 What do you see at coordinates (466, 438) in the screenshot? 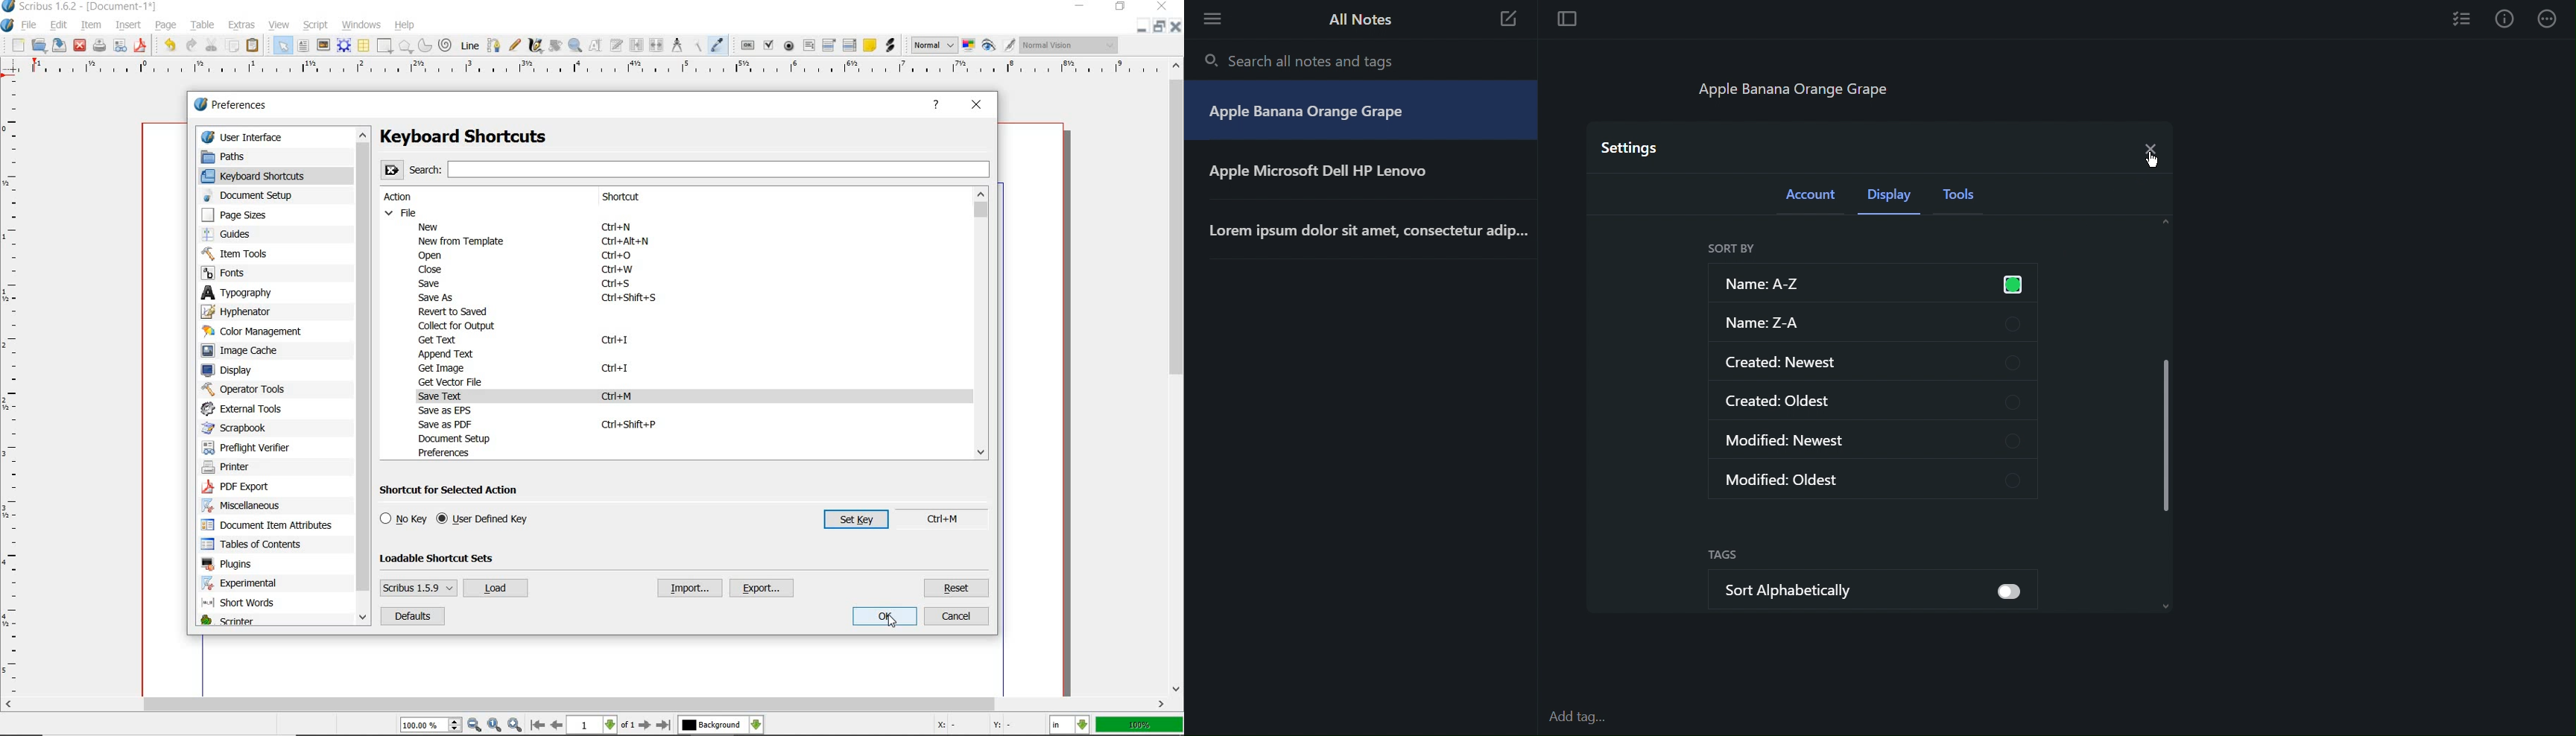
I see `document setup` at bounding box center [466, 438].